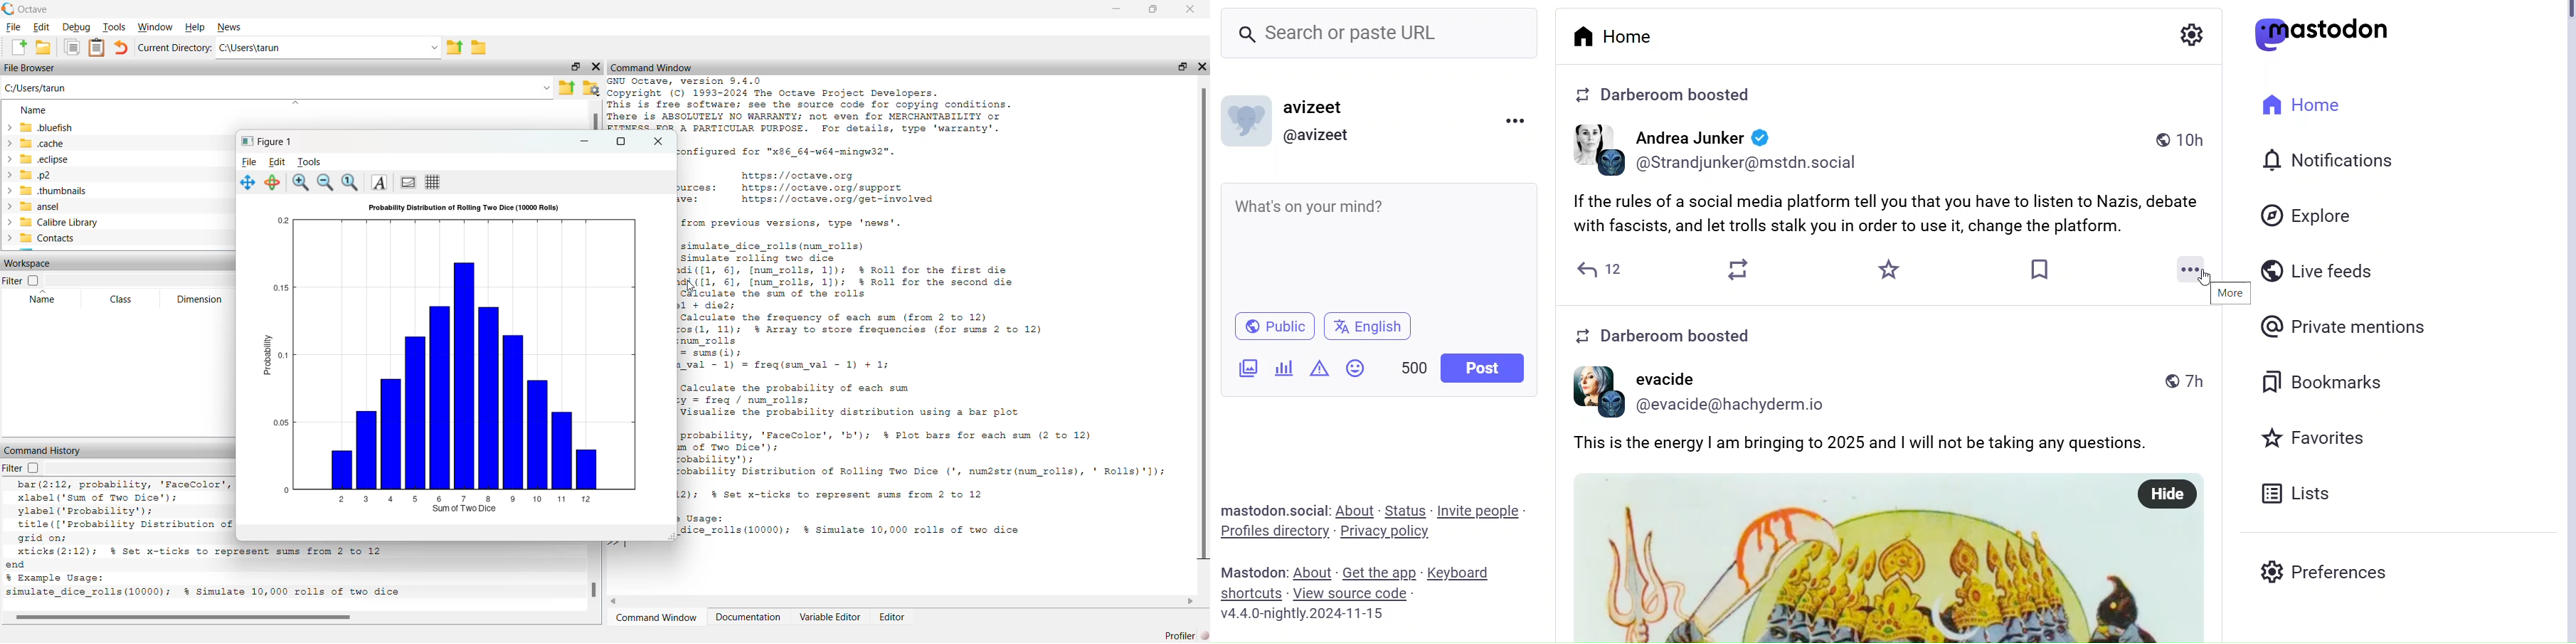  I want to click on Text, so click(1256, 573).